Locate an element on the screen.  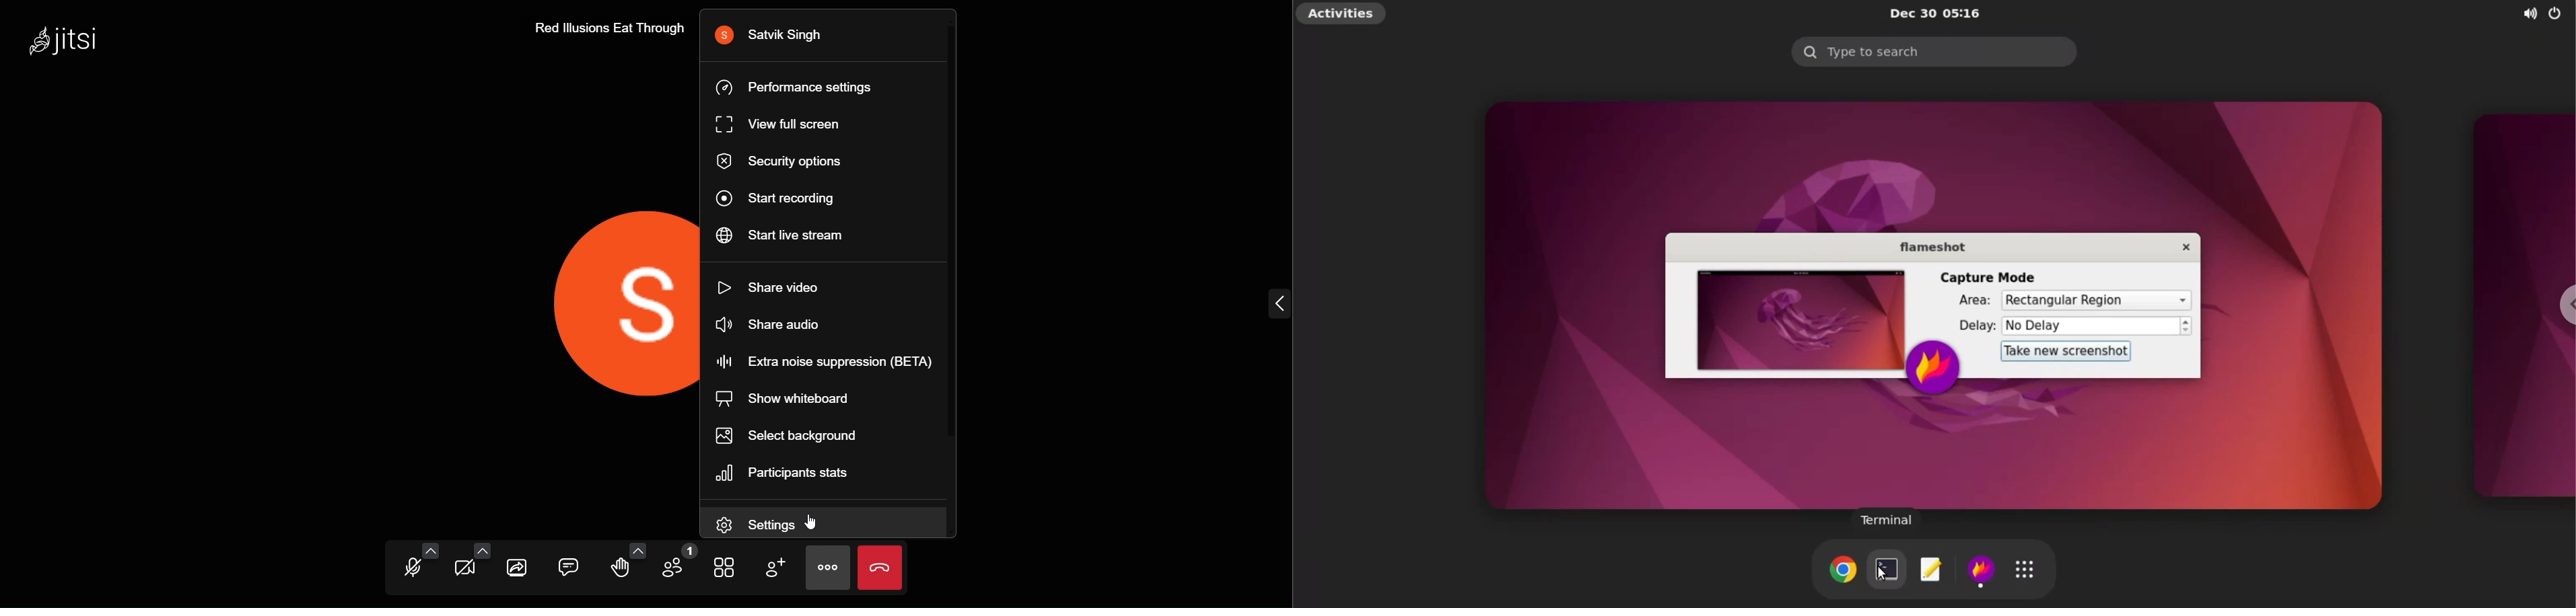
participant is located at coordinates (682, 564).